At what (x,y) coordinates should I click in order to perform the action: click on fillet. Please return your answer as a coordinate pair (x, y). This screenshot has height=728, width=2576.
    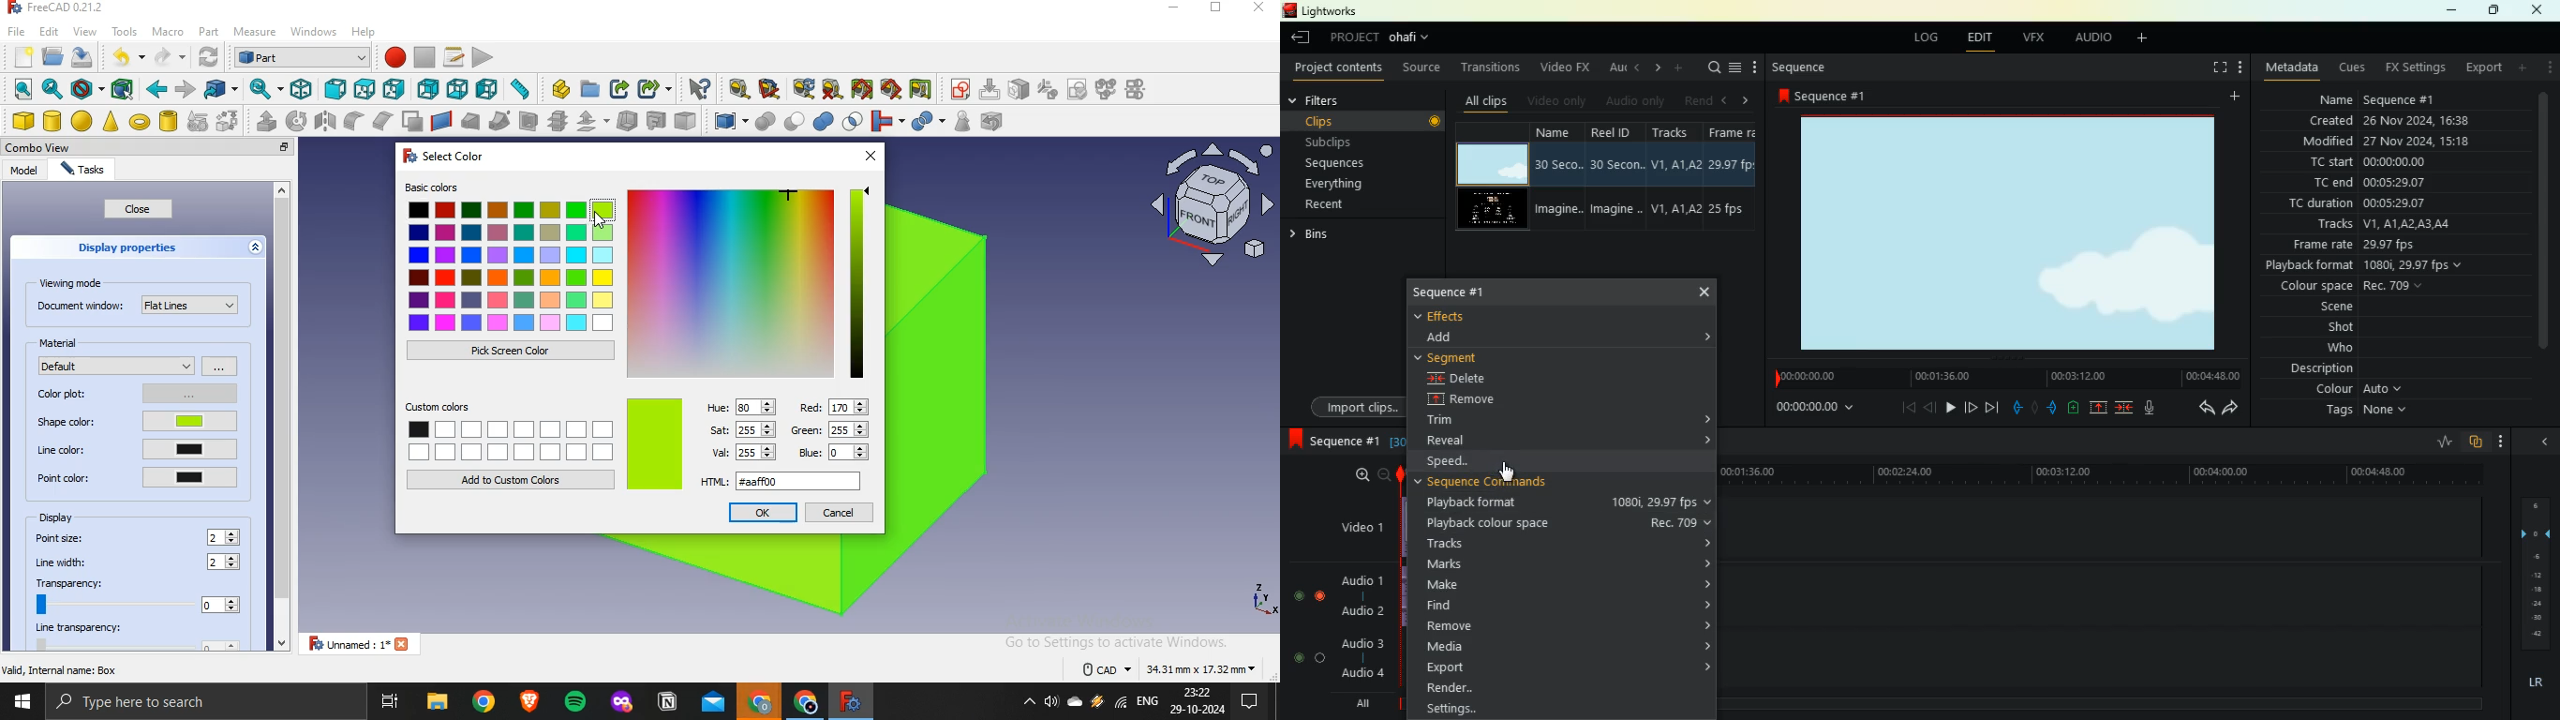
    Looking at the image, I should click on (355, 121).